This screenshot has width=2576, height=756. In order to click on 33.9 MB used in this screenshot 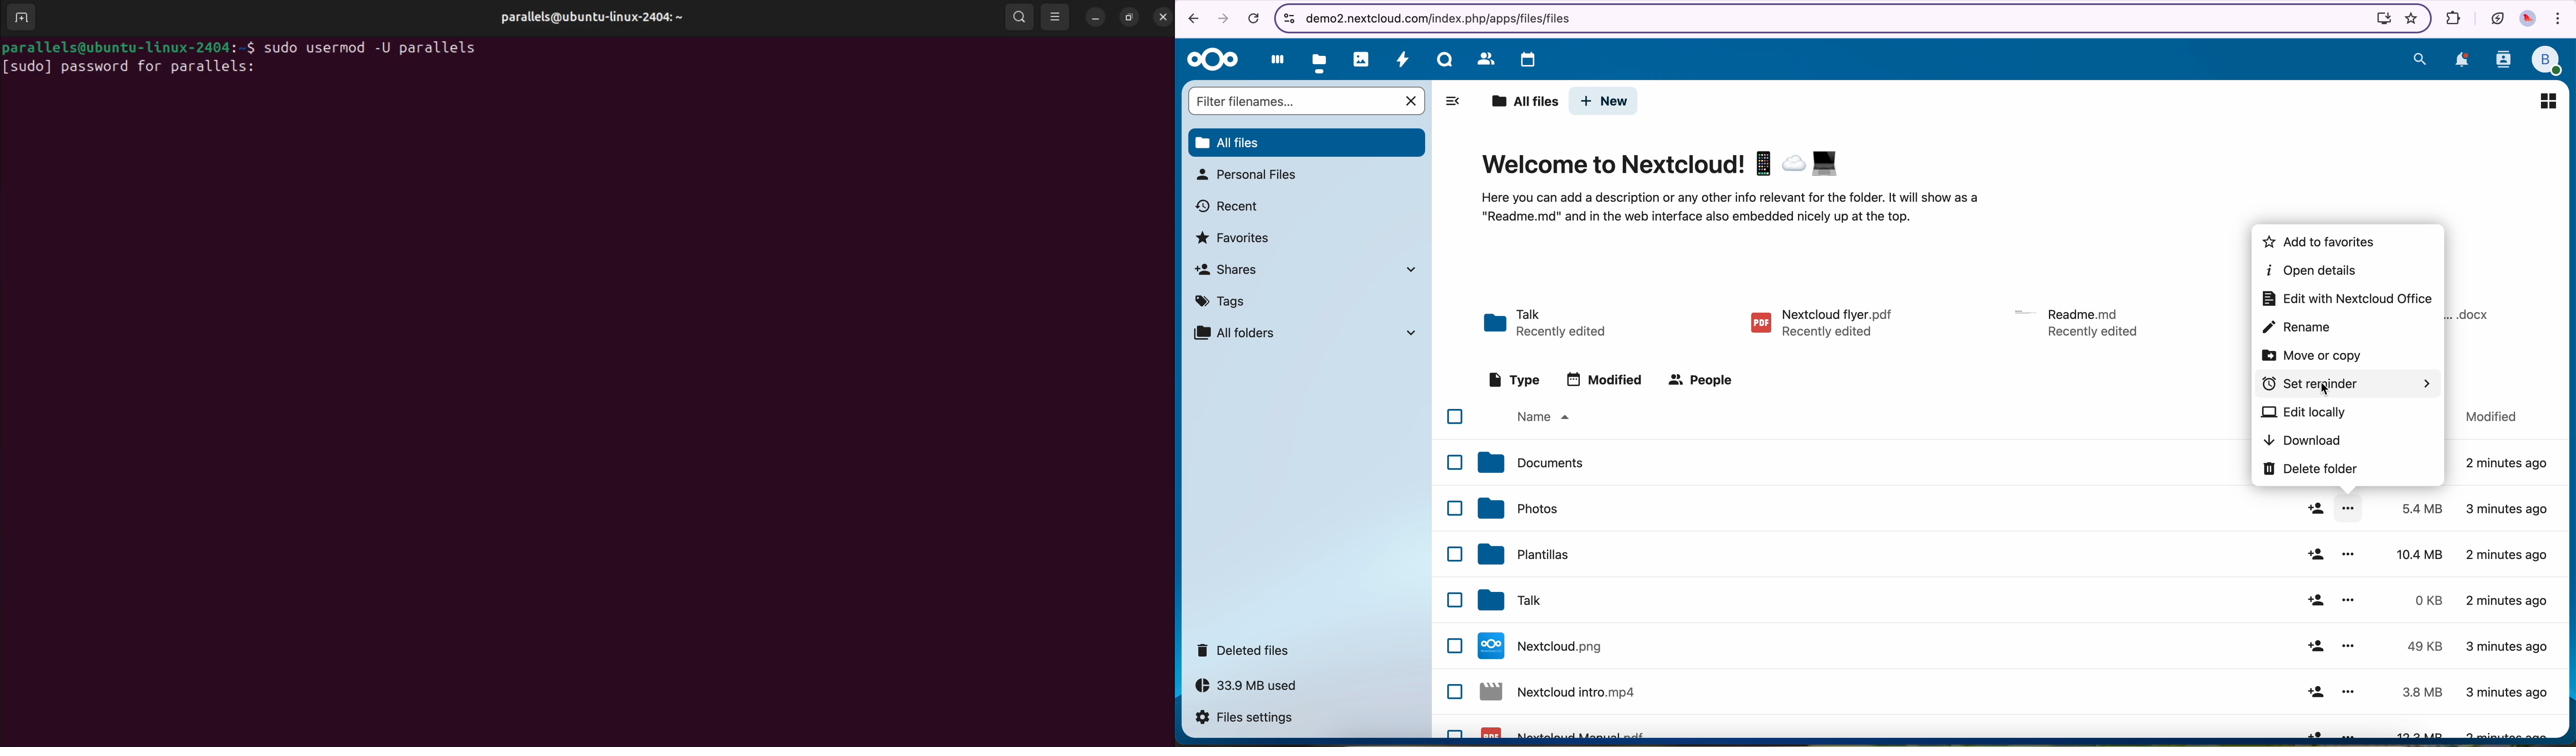, I will do `click(1247, 687)`.